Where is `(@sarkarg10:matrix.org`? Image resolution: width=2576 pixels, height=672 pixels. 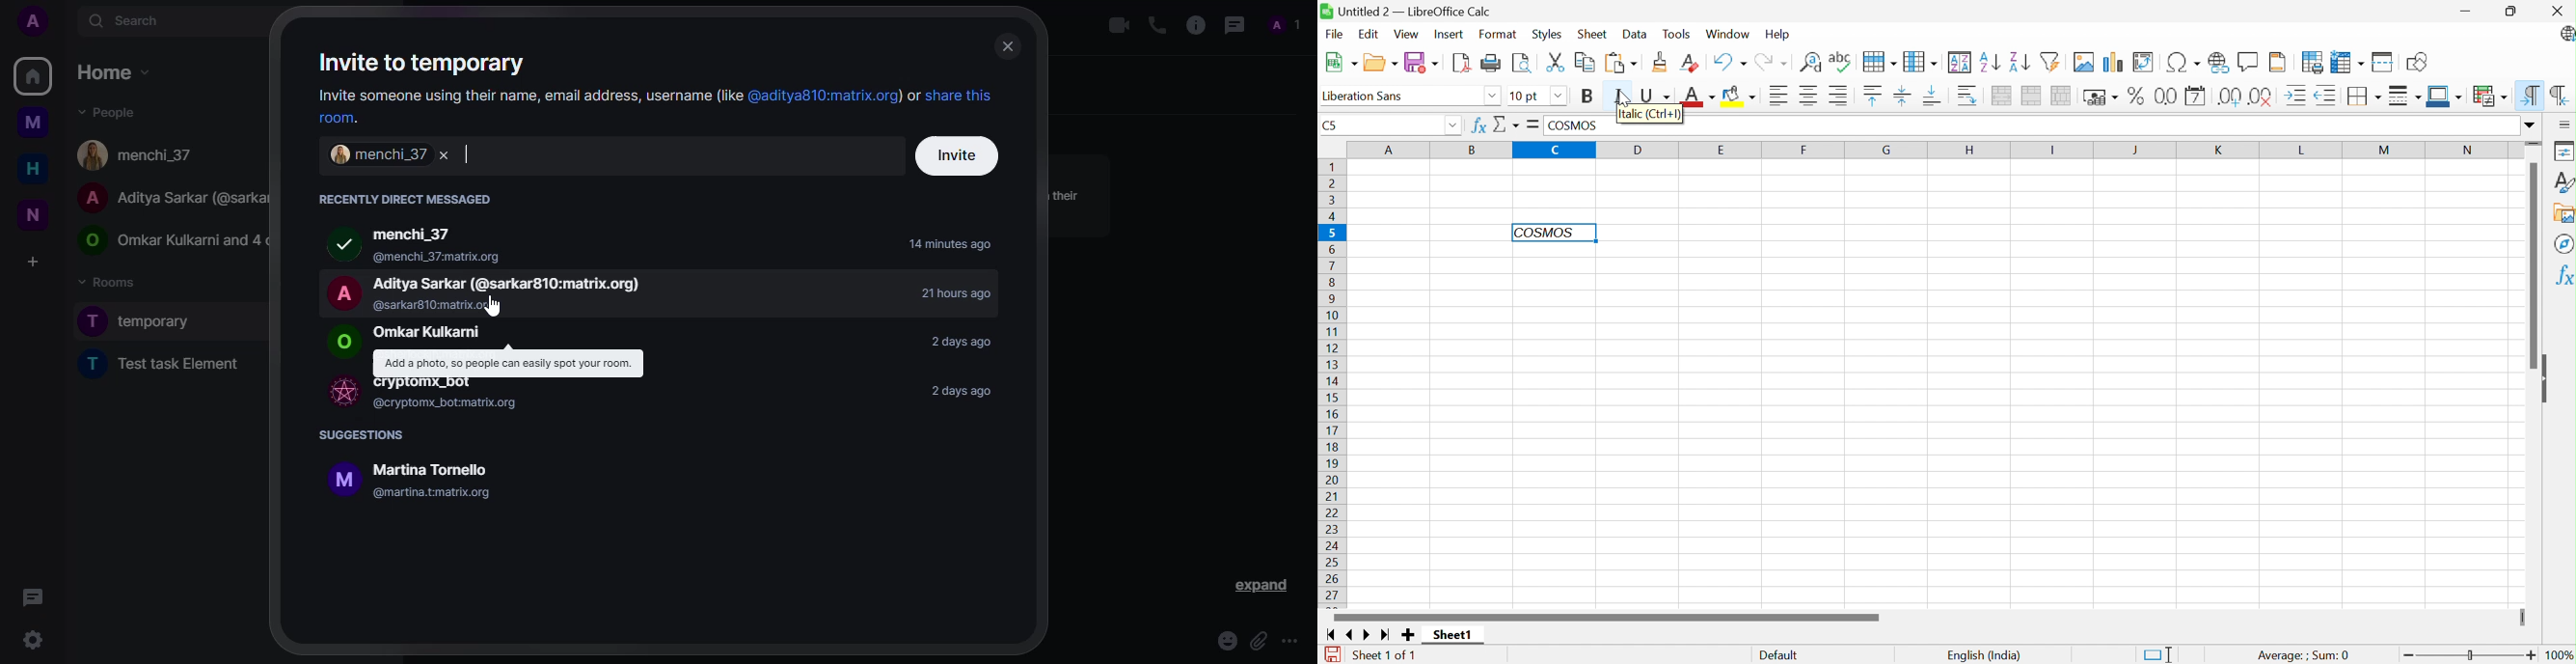
(@sarkarg10:matrix.org is located at coordinates (440, 306).